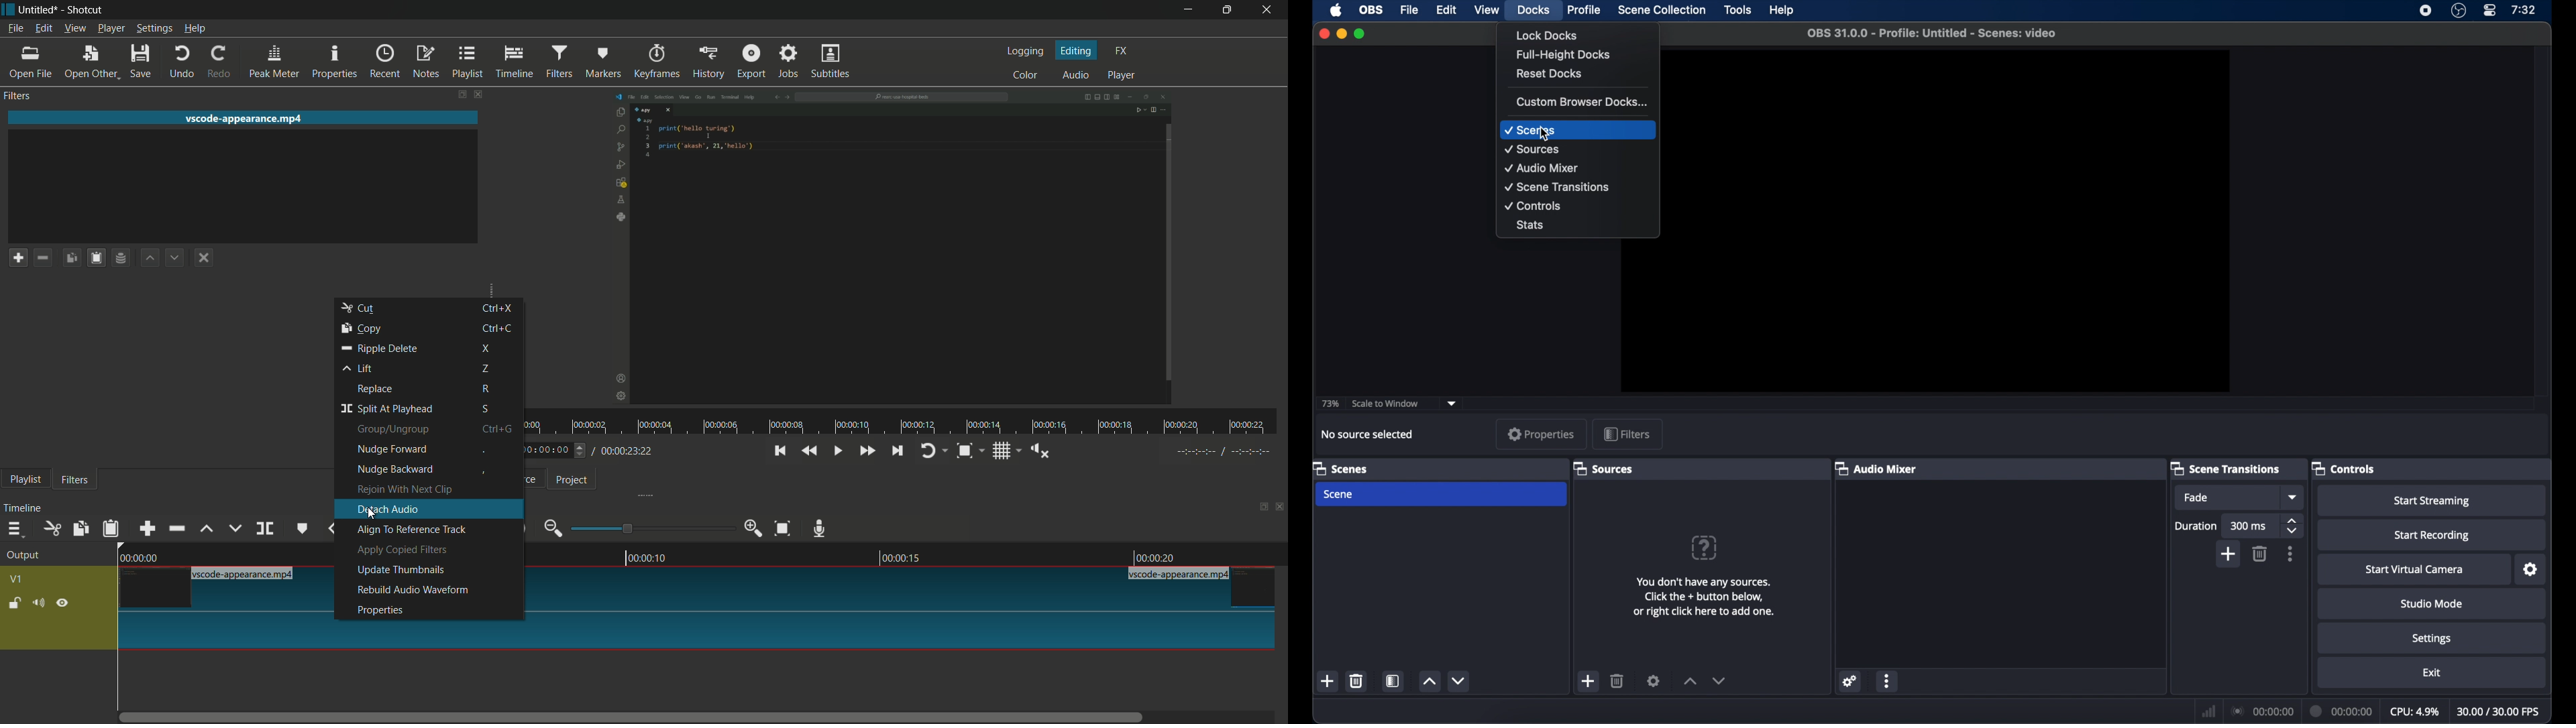 The width and height of the screenshot is (2576, 728). What do you see at coordinates (2432, 501) in the screenshot?
I see `start streaming` at bounding box center [2432, 501].